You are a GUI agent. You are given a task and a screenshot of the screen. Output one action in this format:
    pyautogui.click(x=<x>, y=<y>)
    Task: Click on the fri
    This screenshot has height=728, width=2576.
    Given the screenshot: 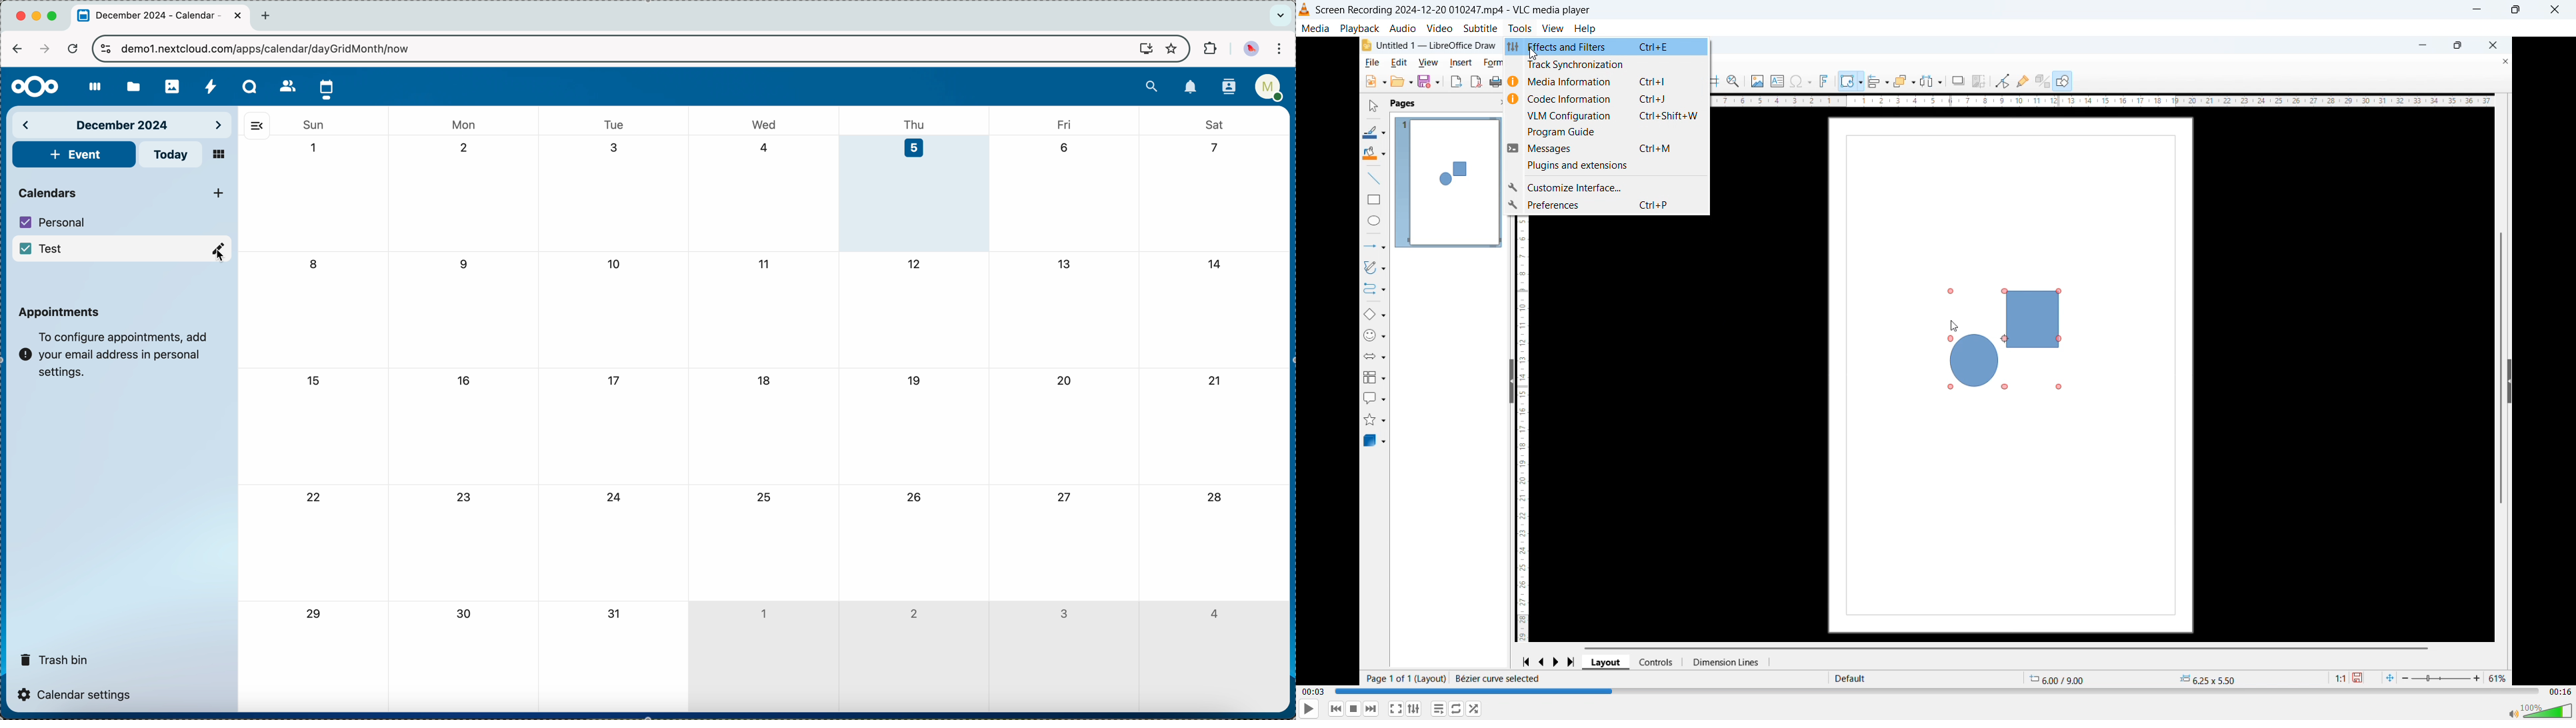 What is the action you would take?
    pyautogui.click(x=1063, y=124)
    